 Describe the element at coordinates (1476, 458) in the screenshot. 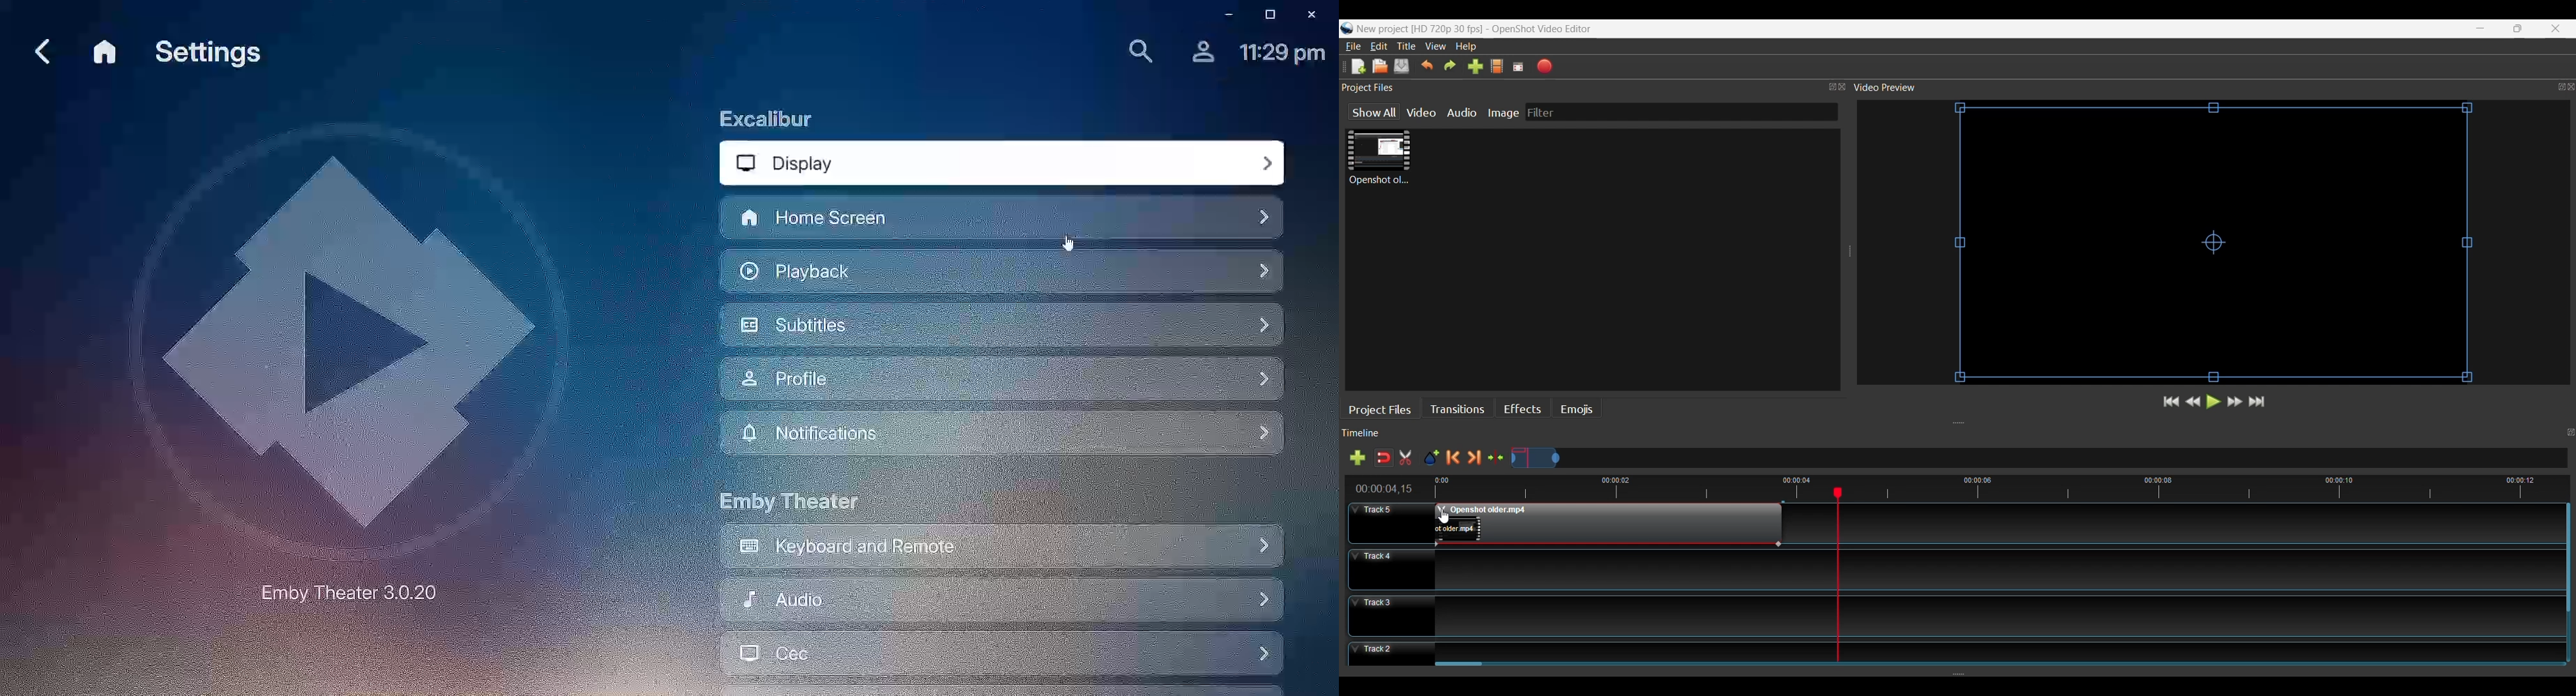

I see `Next Marker` at that location.